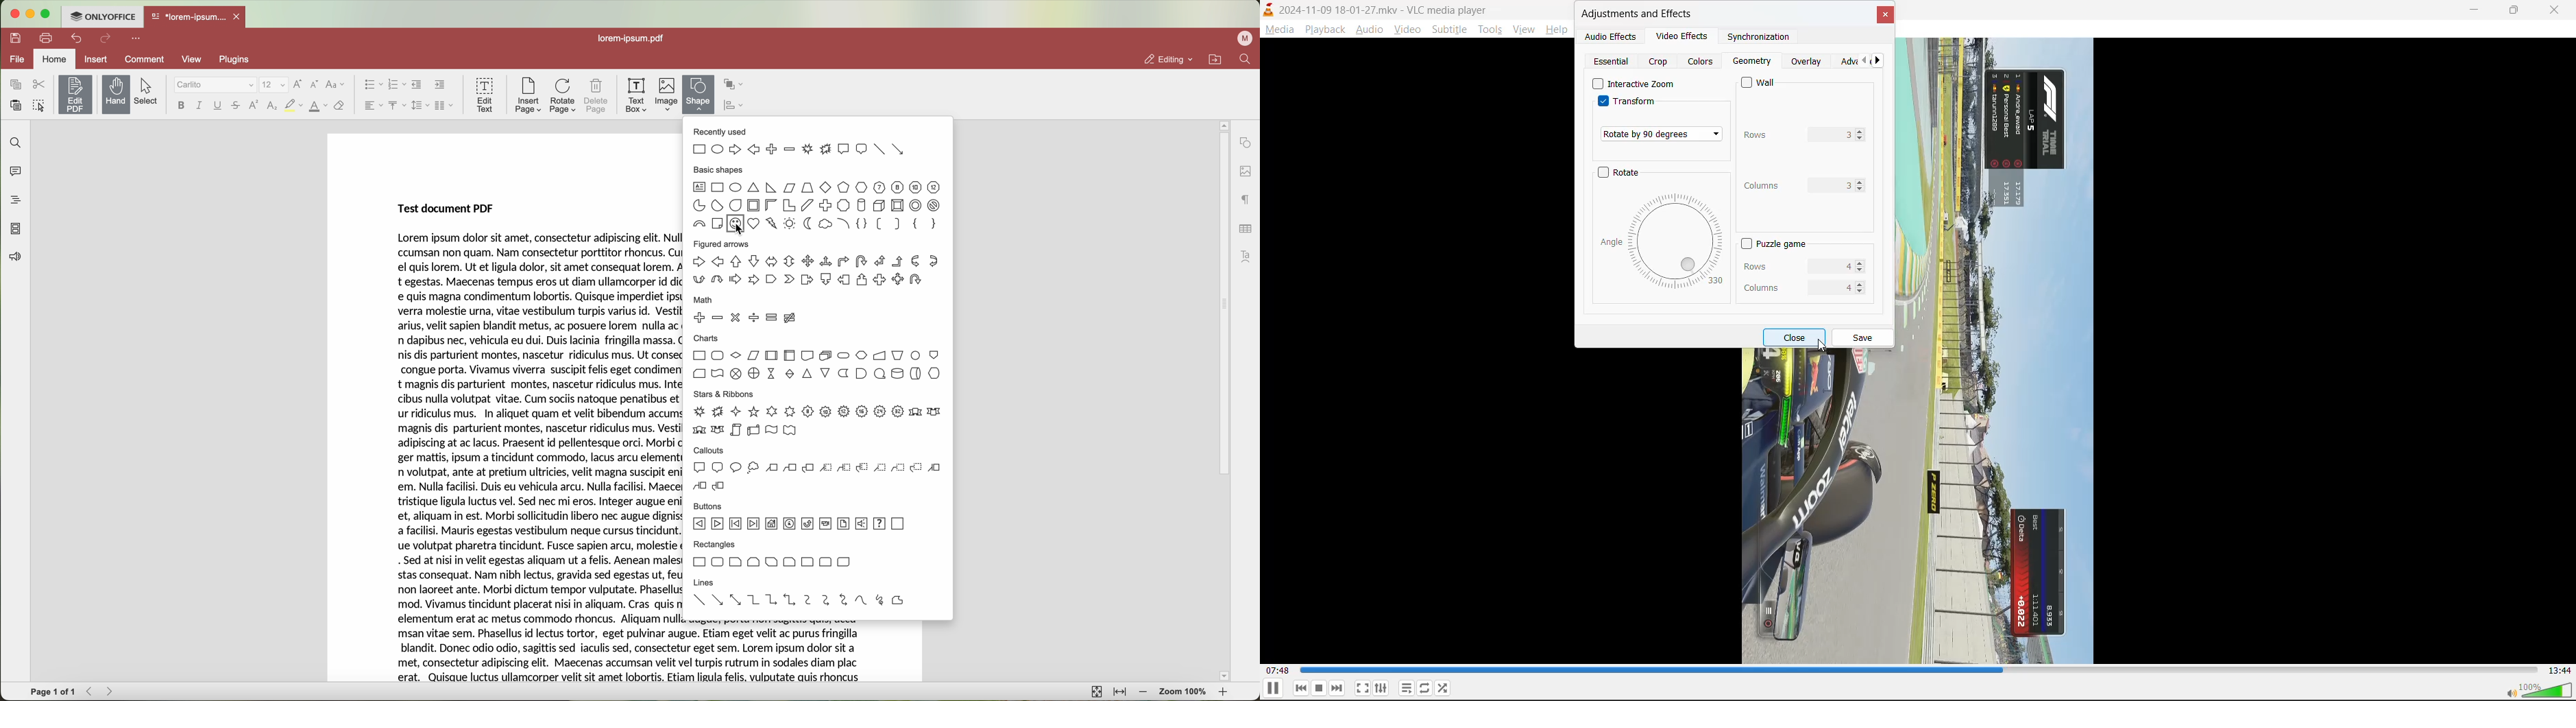 The image size is (2576, 728). I want to click on puzzle game, so click(1777, 246).